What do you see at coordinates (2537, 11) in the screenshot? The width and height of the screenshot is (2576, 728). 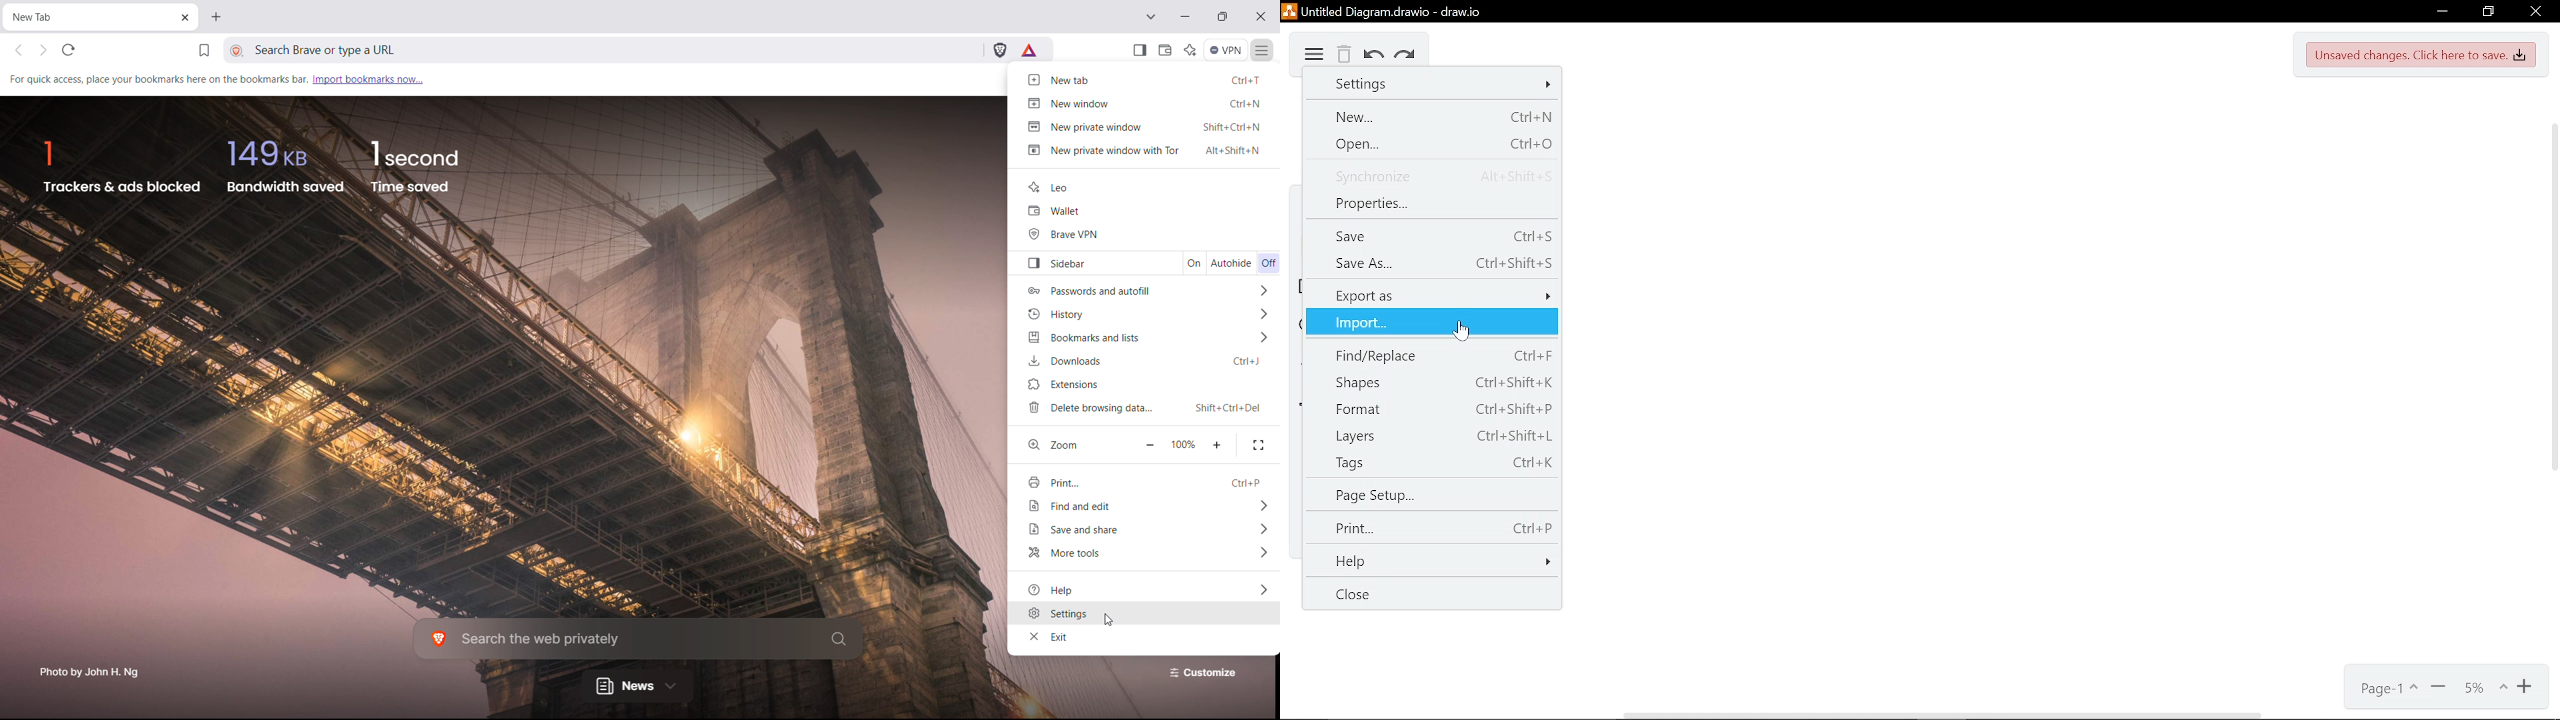 I see `Close` at bounding box center [2537, 11].